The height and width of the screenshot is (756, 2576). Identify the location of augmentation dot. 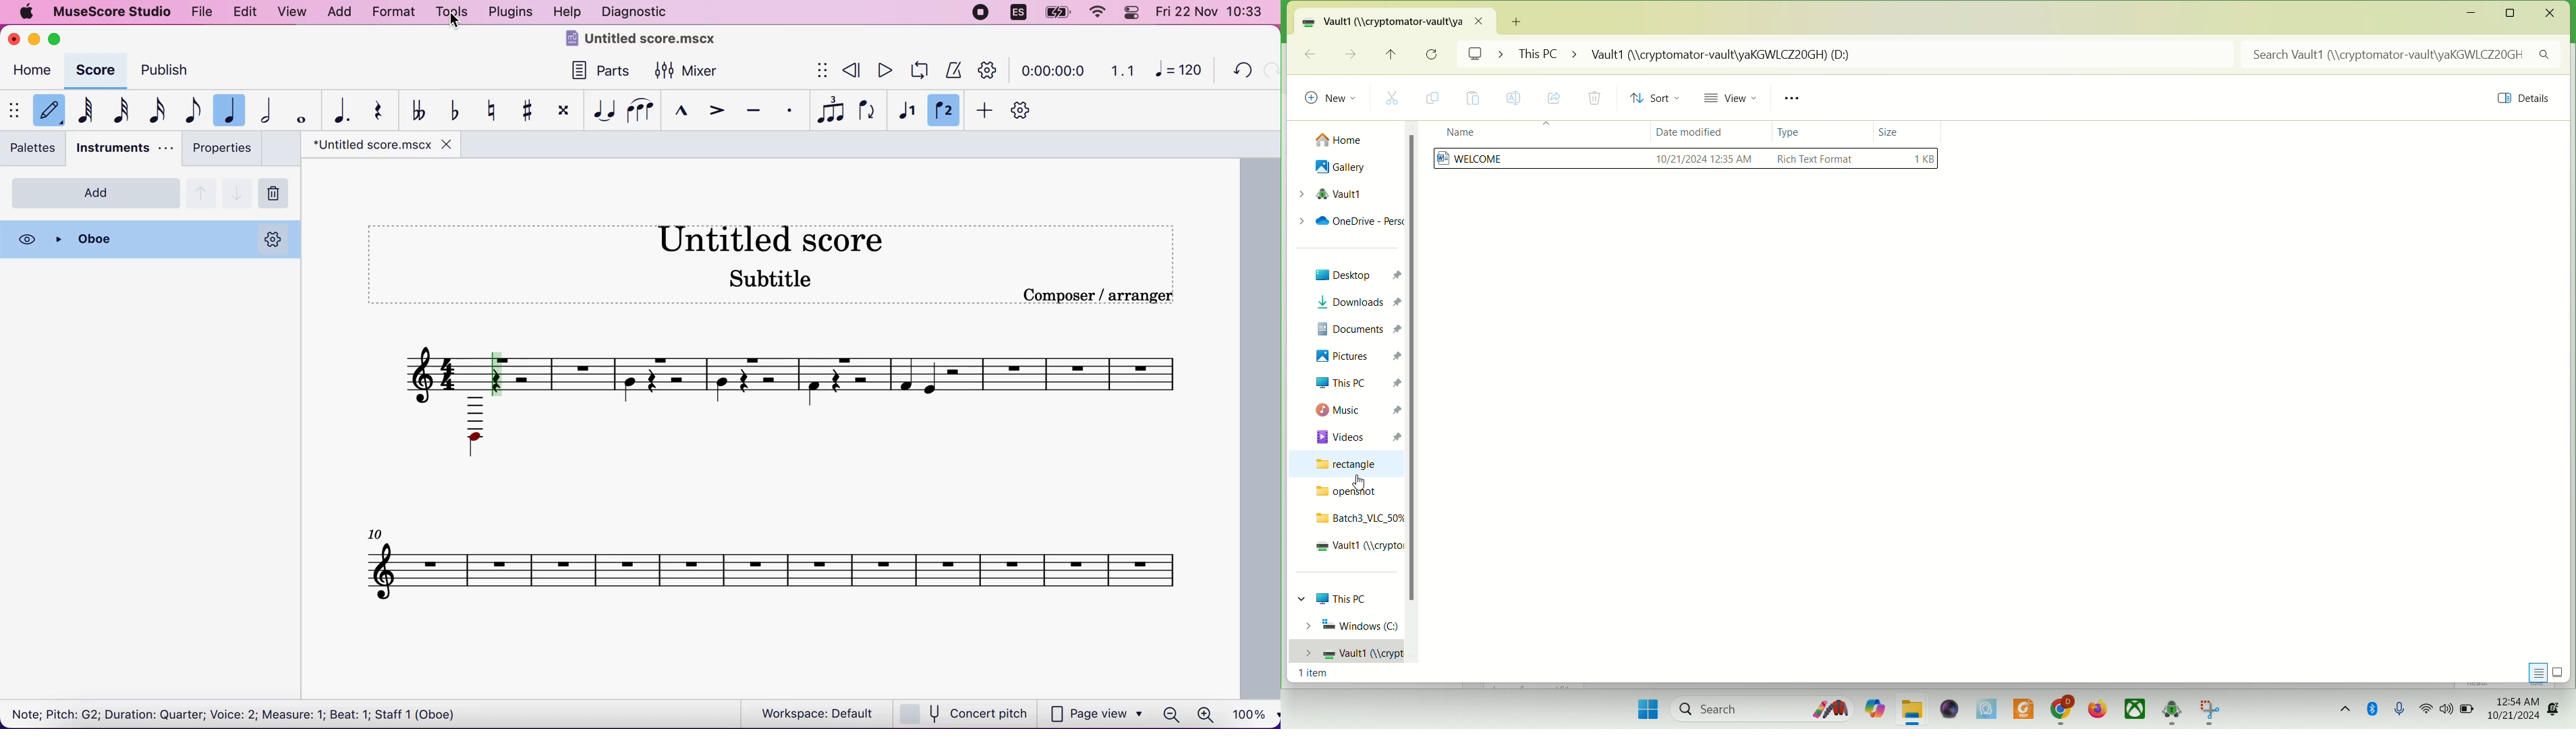
(344, 109).